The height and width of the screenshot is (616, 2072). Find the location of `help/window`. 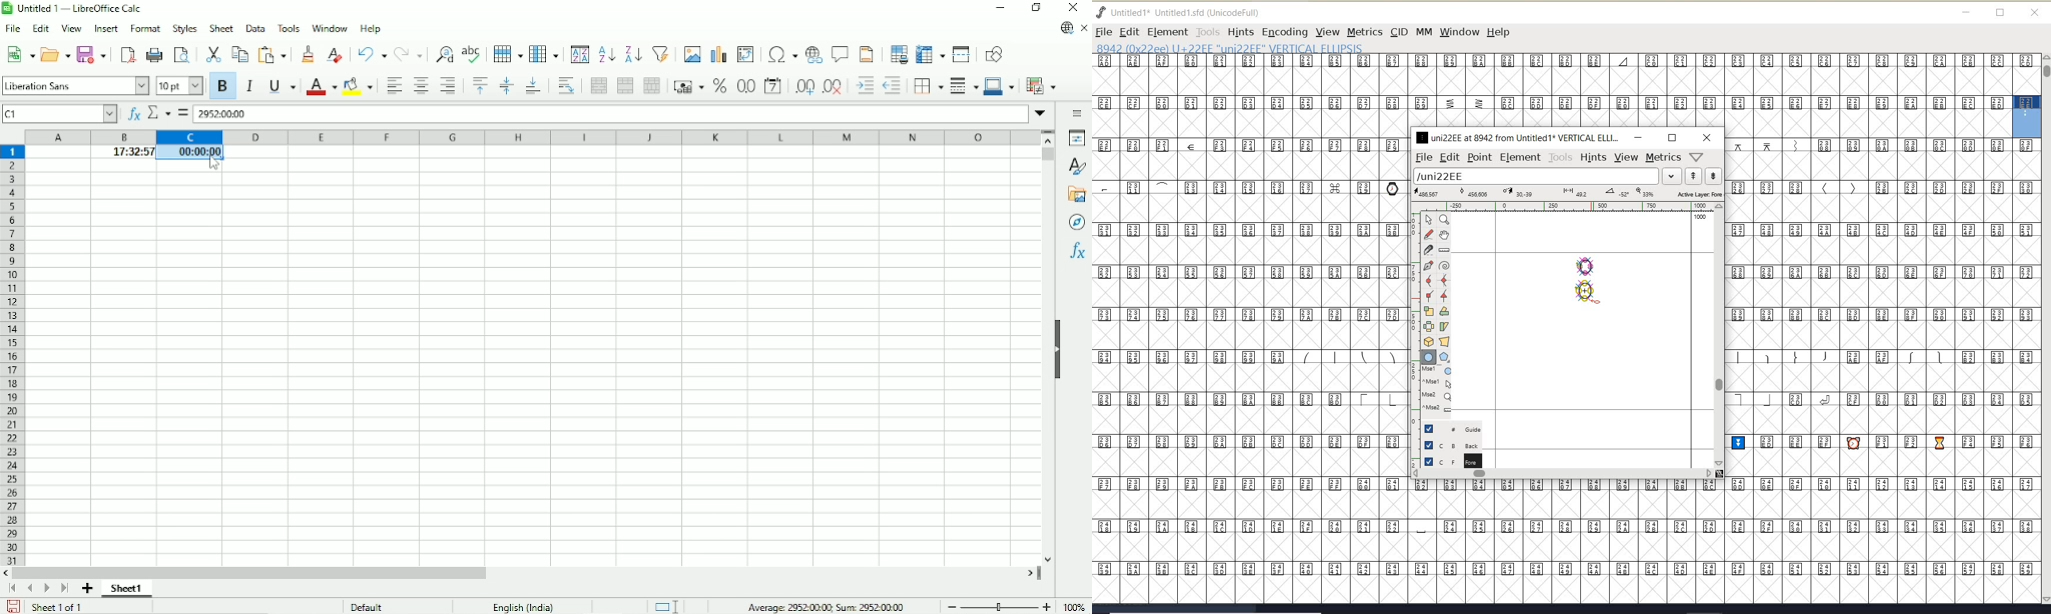

help/window is located at coordinates (1697, 156).